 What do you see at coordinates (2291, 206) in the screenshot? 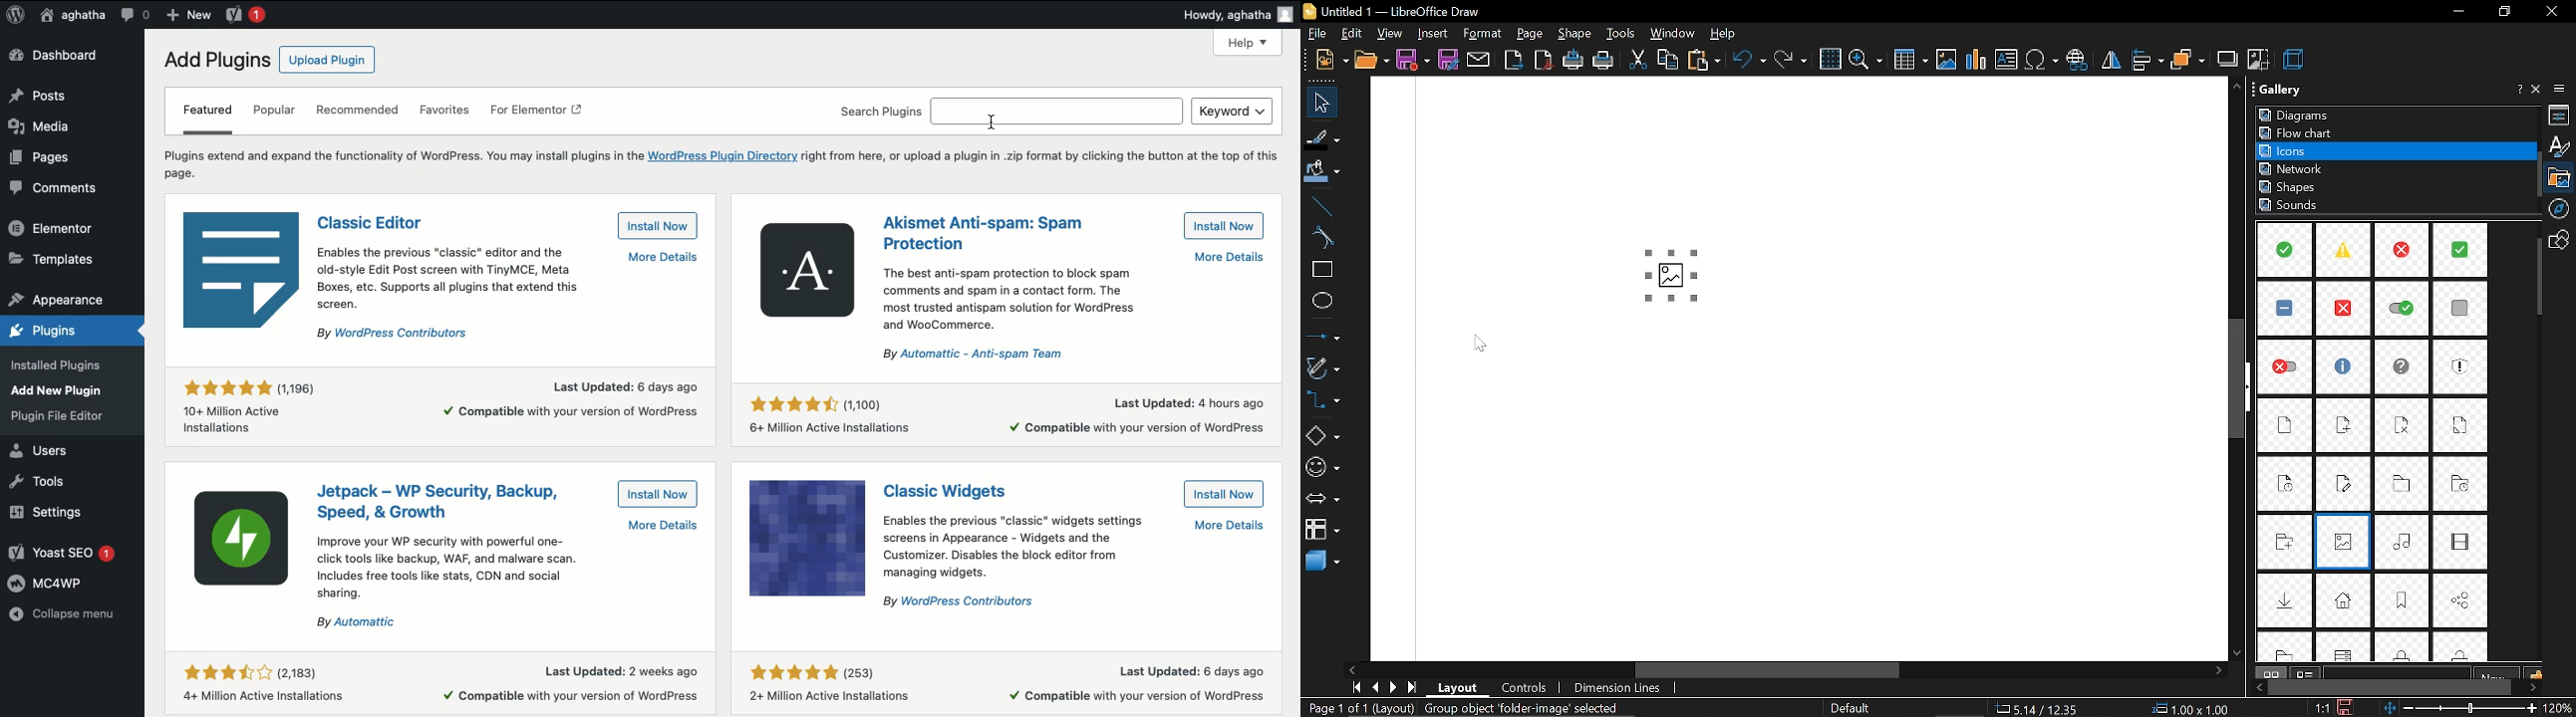
I see `sounds` at bounding box center [2291, 206].